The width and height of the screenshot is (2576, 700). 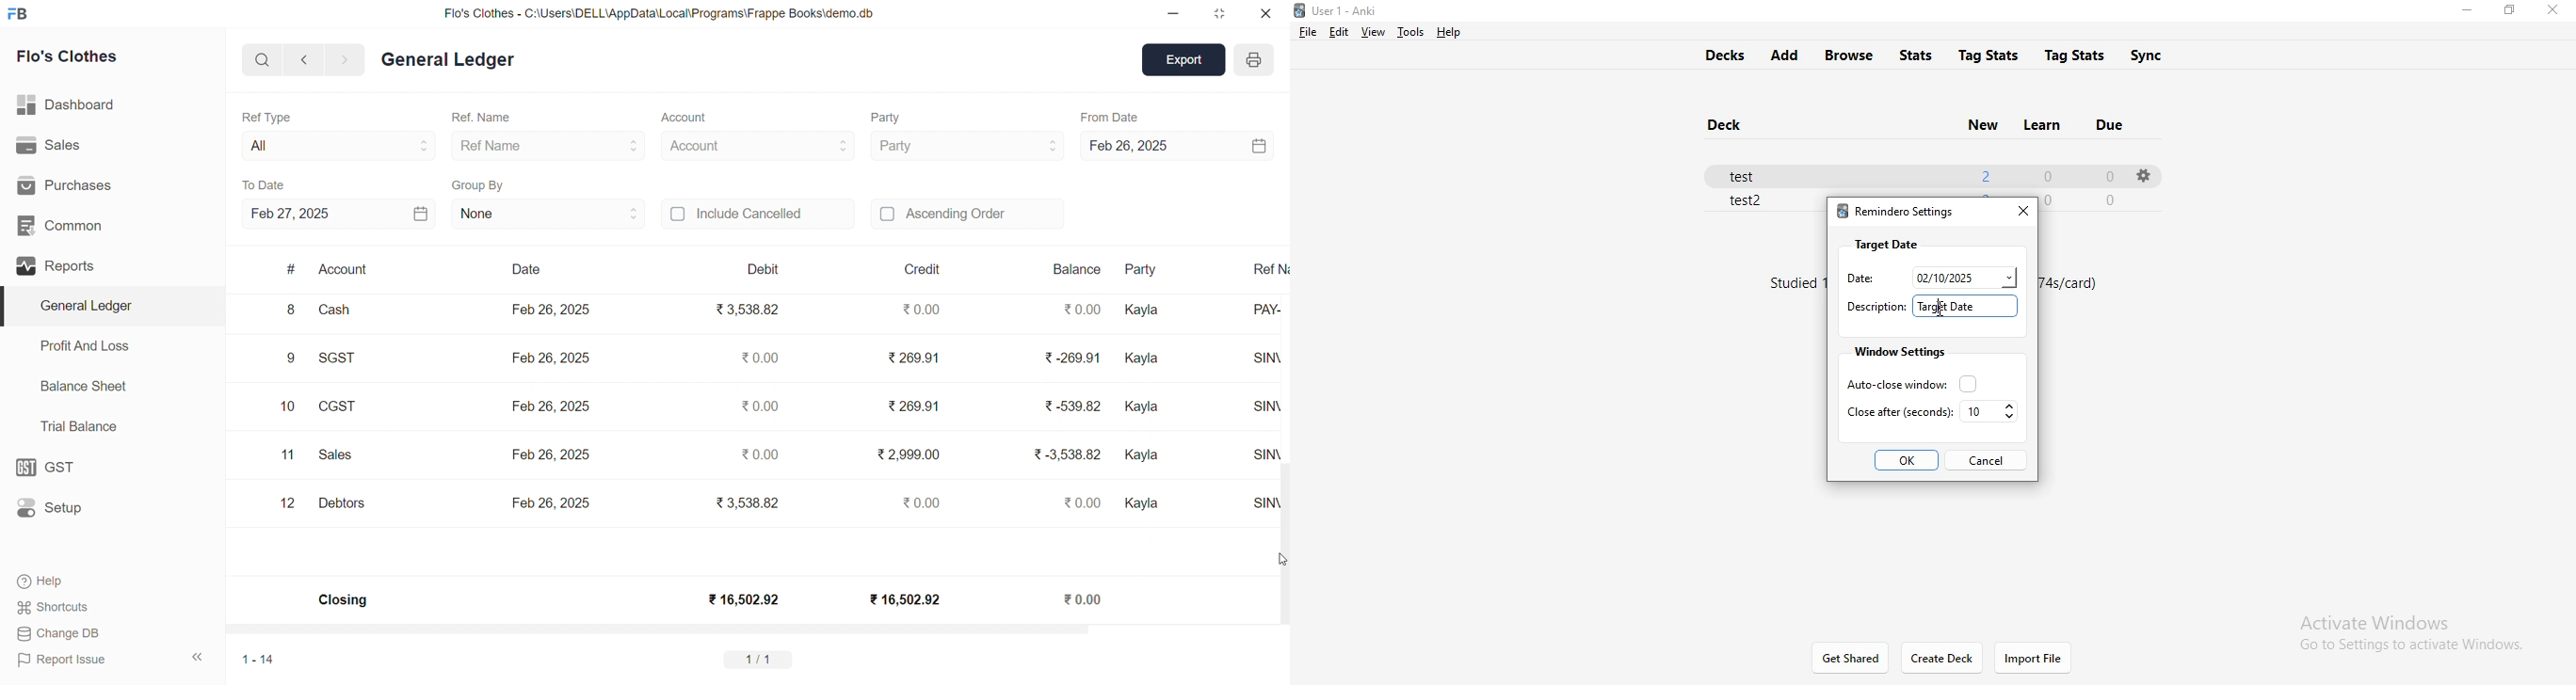 I want to click on Feb 26, 2025, so click(x=1176, y=144).